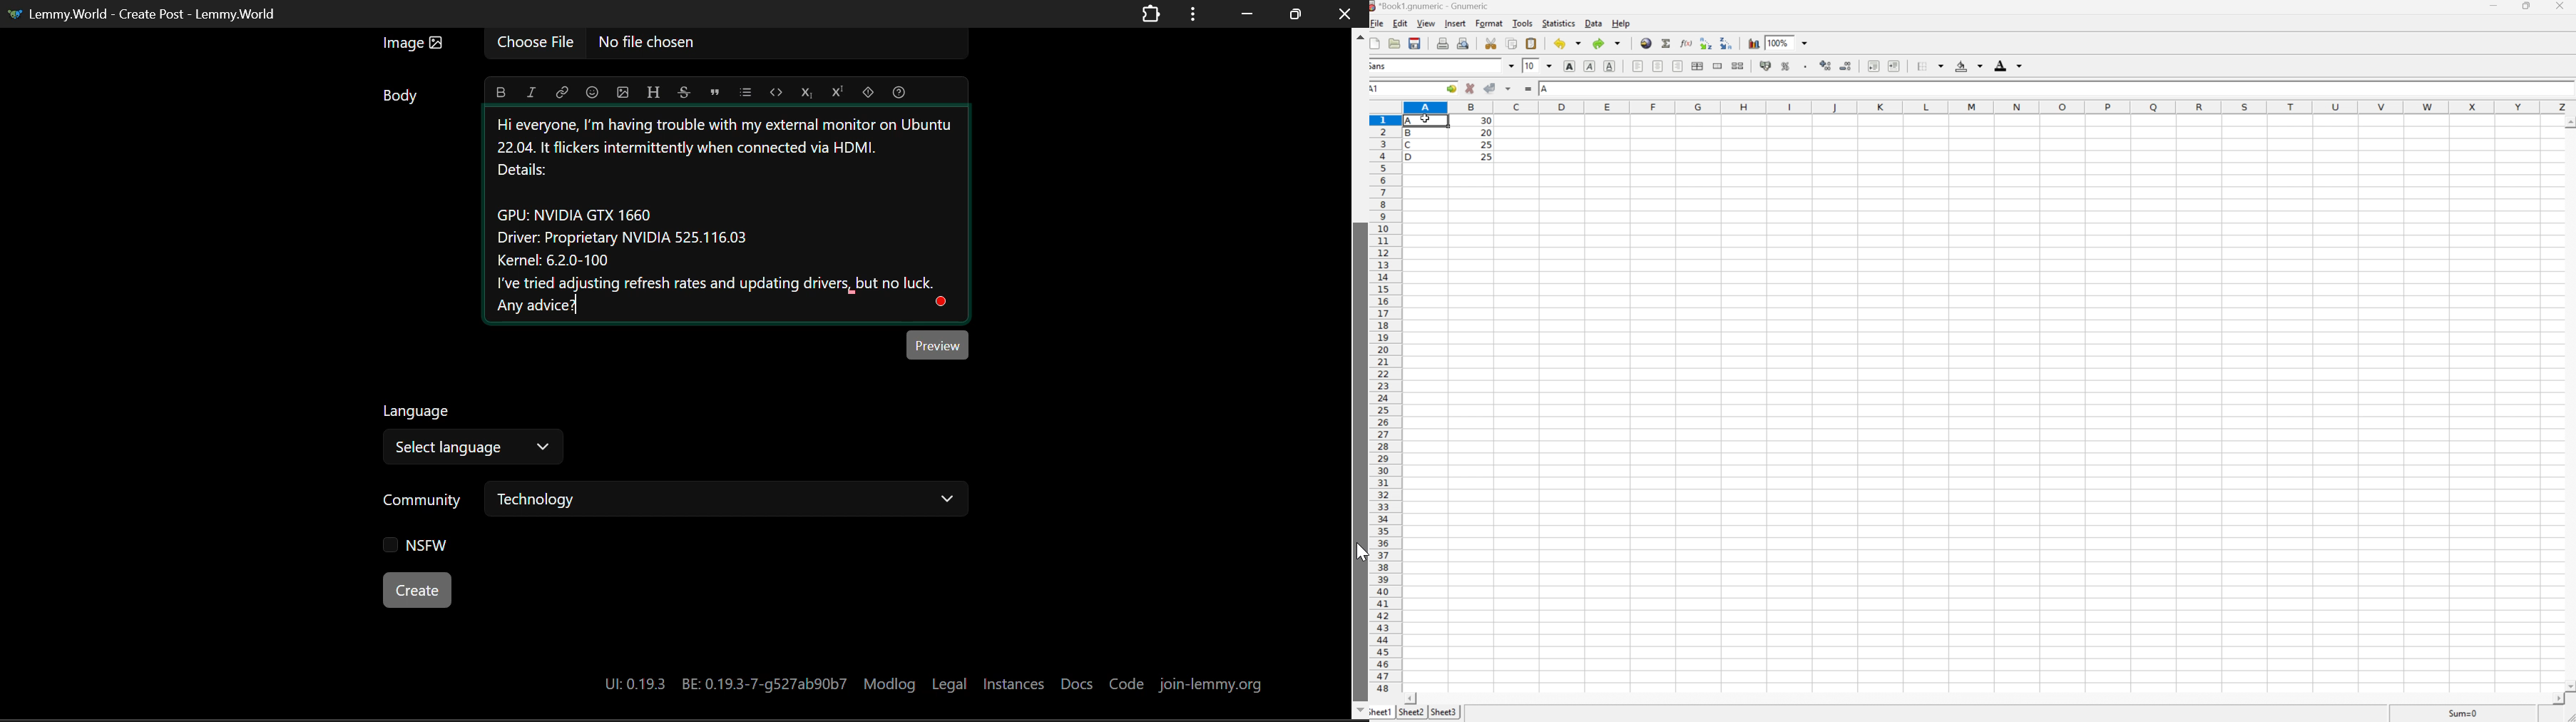 Image resolution: width=2576 pixels, height=728 pixels. Describe the element at coordinates (1705, 42) in the screenshot. I see `Sort the selected region in descending order based on the first column selected` at that location.